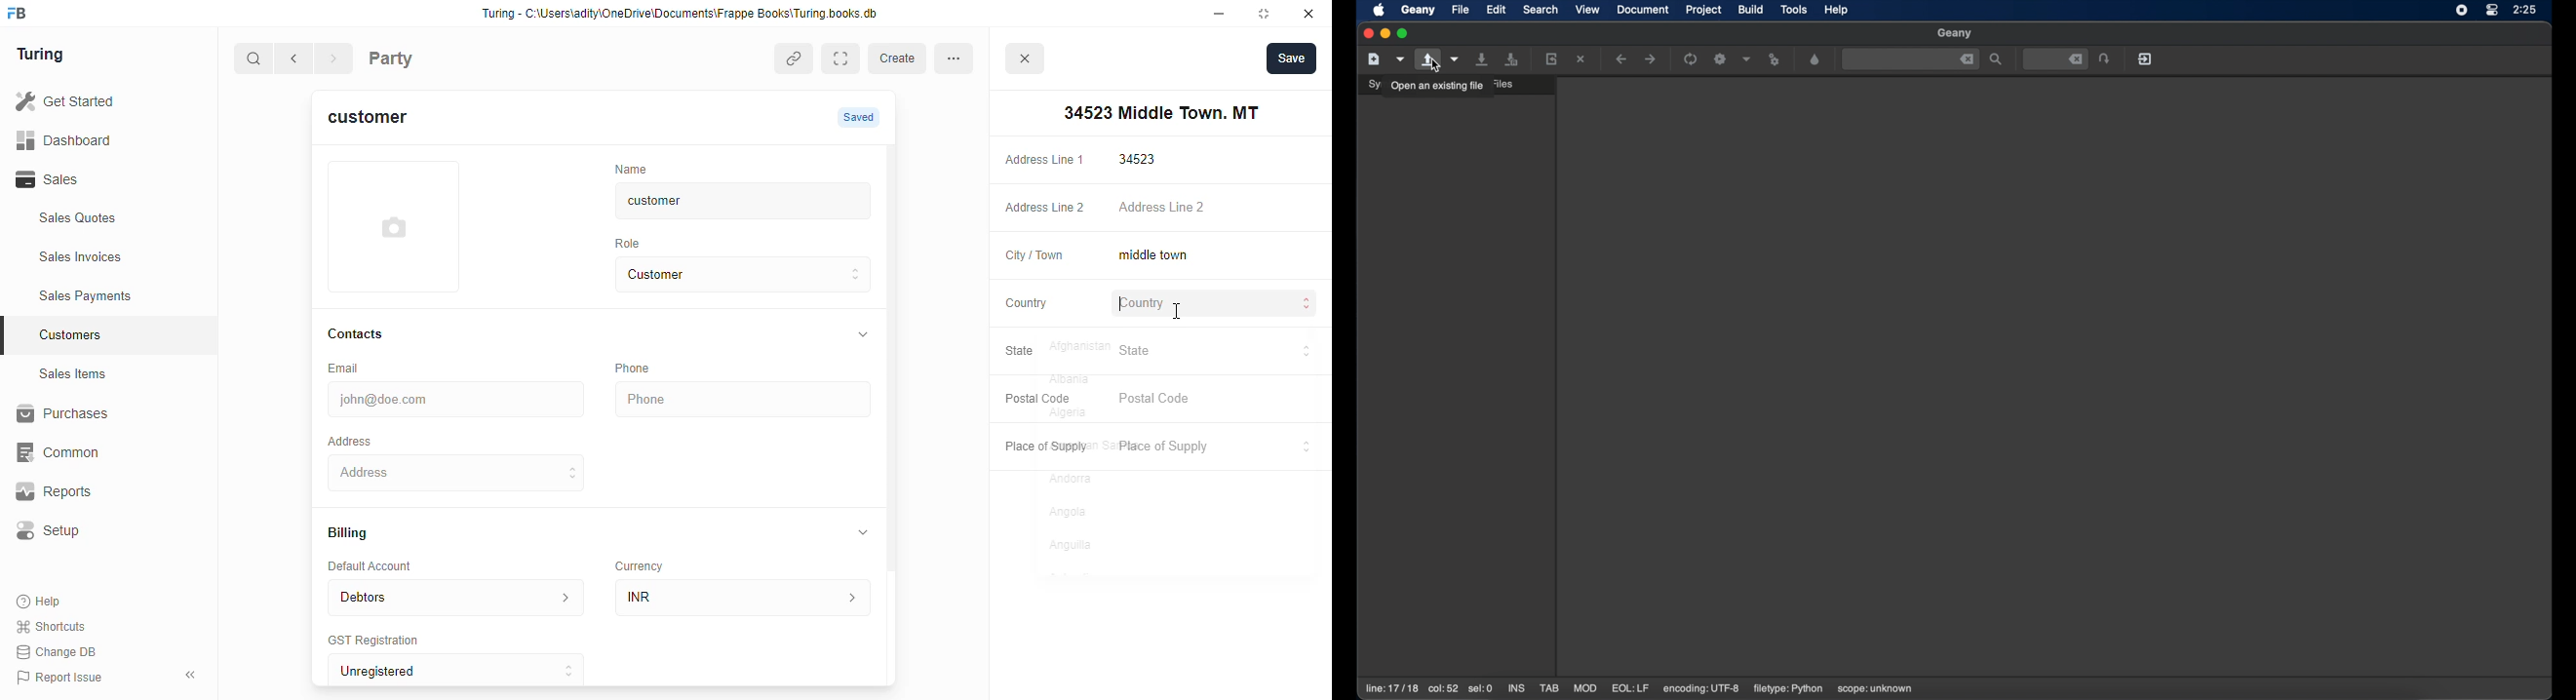 This screenshot has height=700, width=2576. I want to click on collpase, so click(190, 675).